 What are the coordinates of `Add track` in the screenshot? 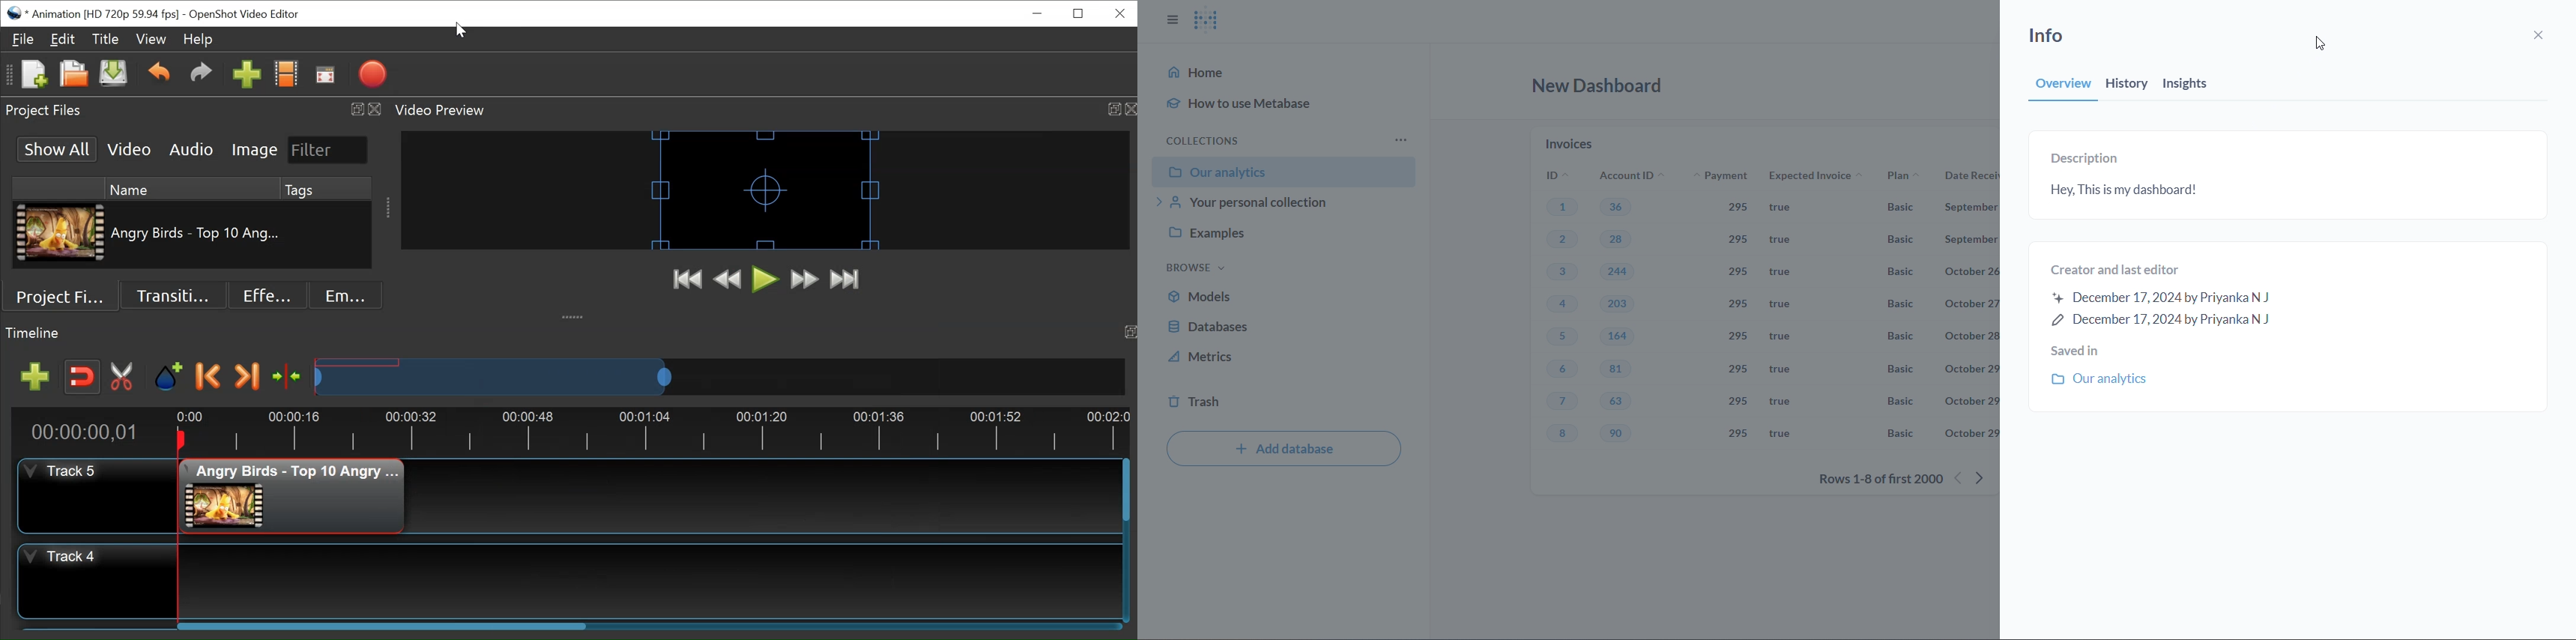 It's located at (34, 377).